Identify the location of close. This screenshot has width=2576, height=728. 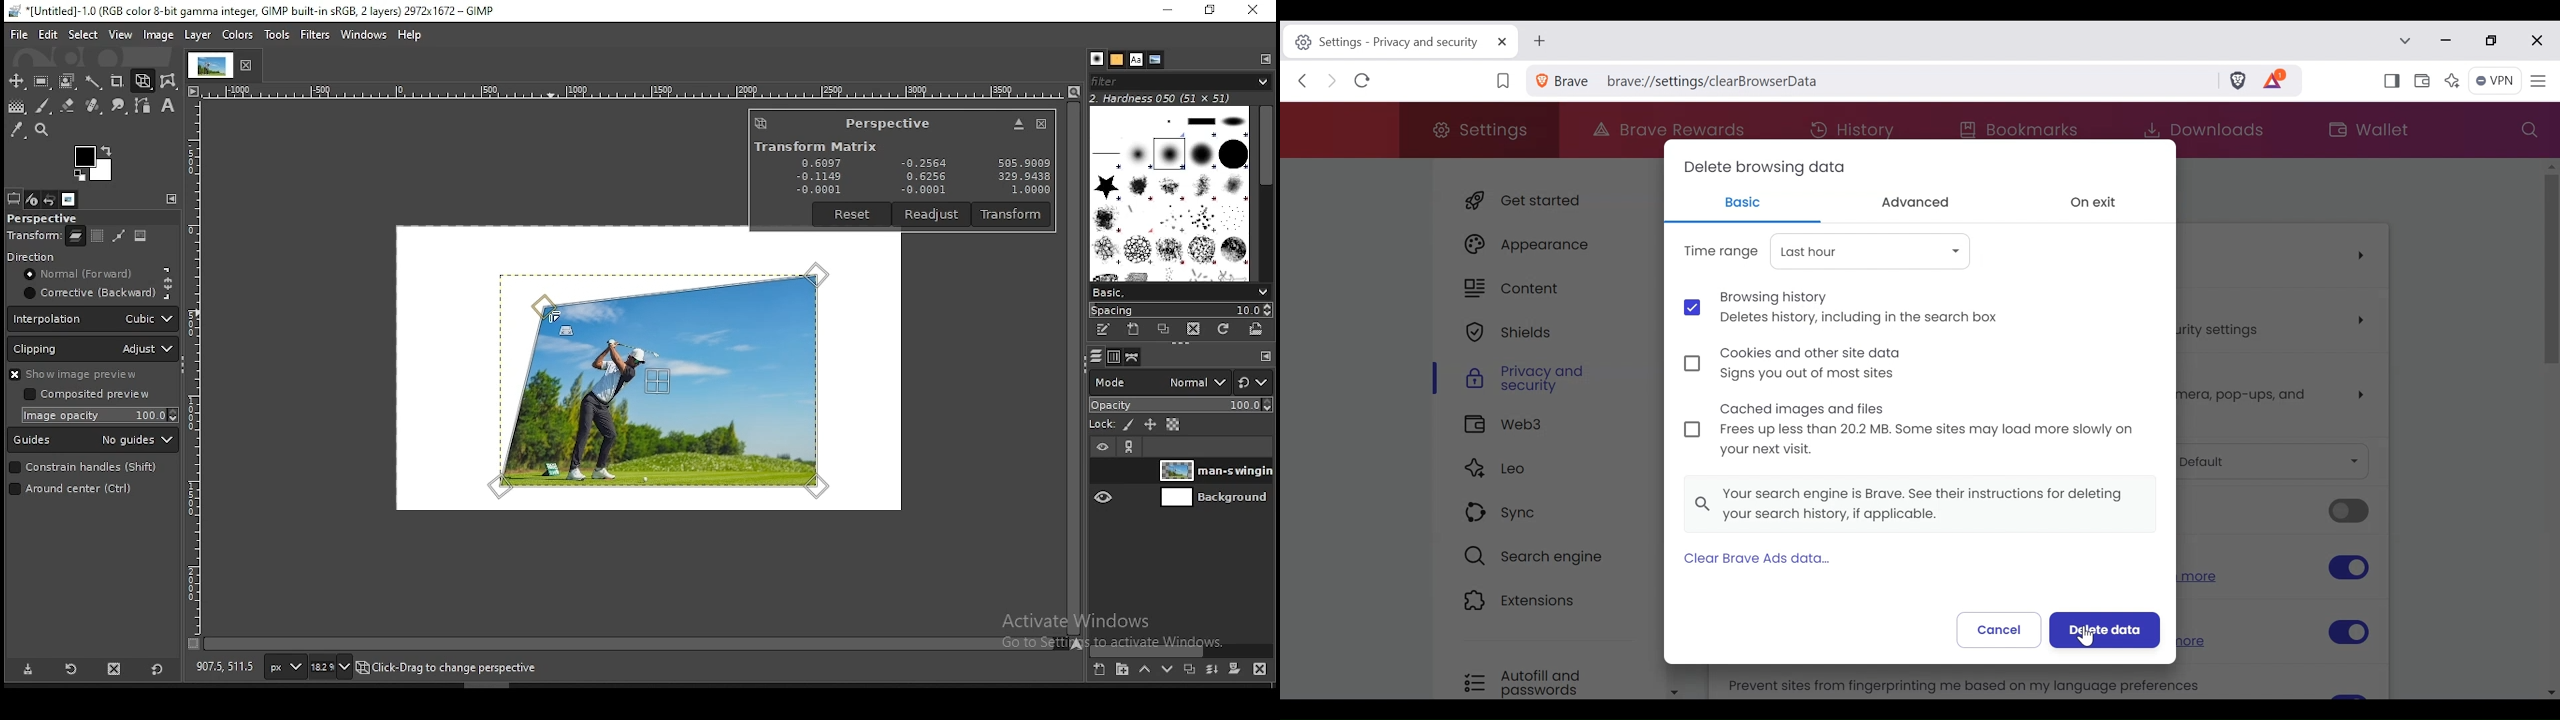
(250, 66).